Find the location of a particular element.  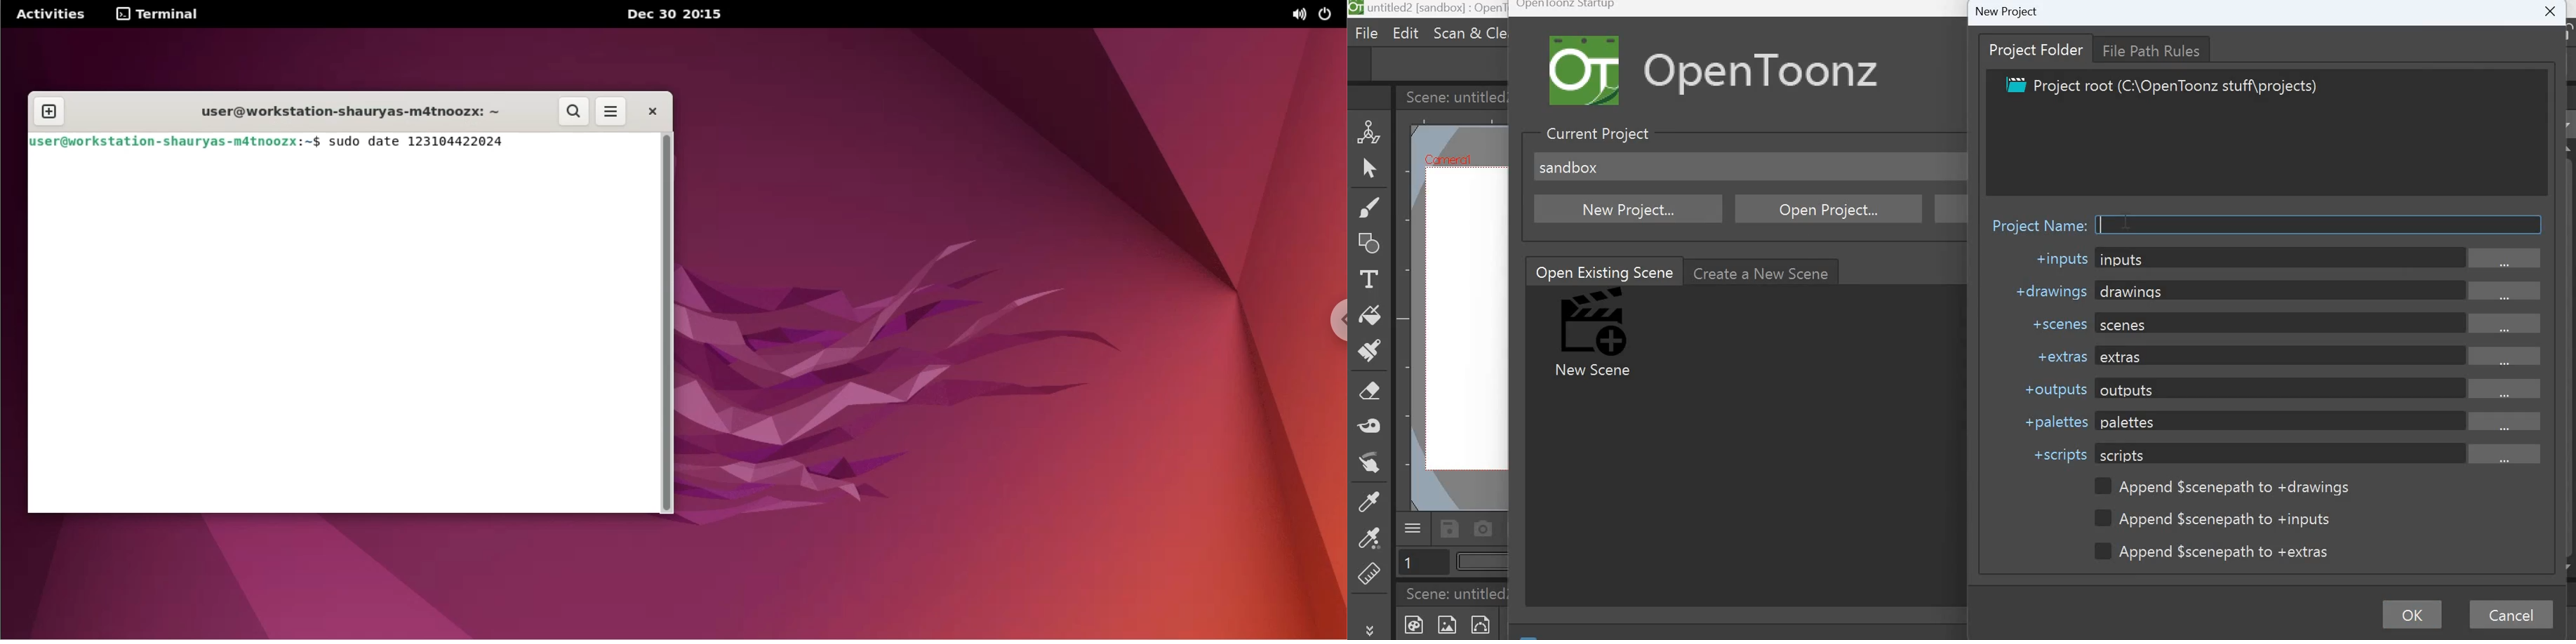

Project root (C:\OpenToonz stuff\projects is located at coordinates (2160, 87).